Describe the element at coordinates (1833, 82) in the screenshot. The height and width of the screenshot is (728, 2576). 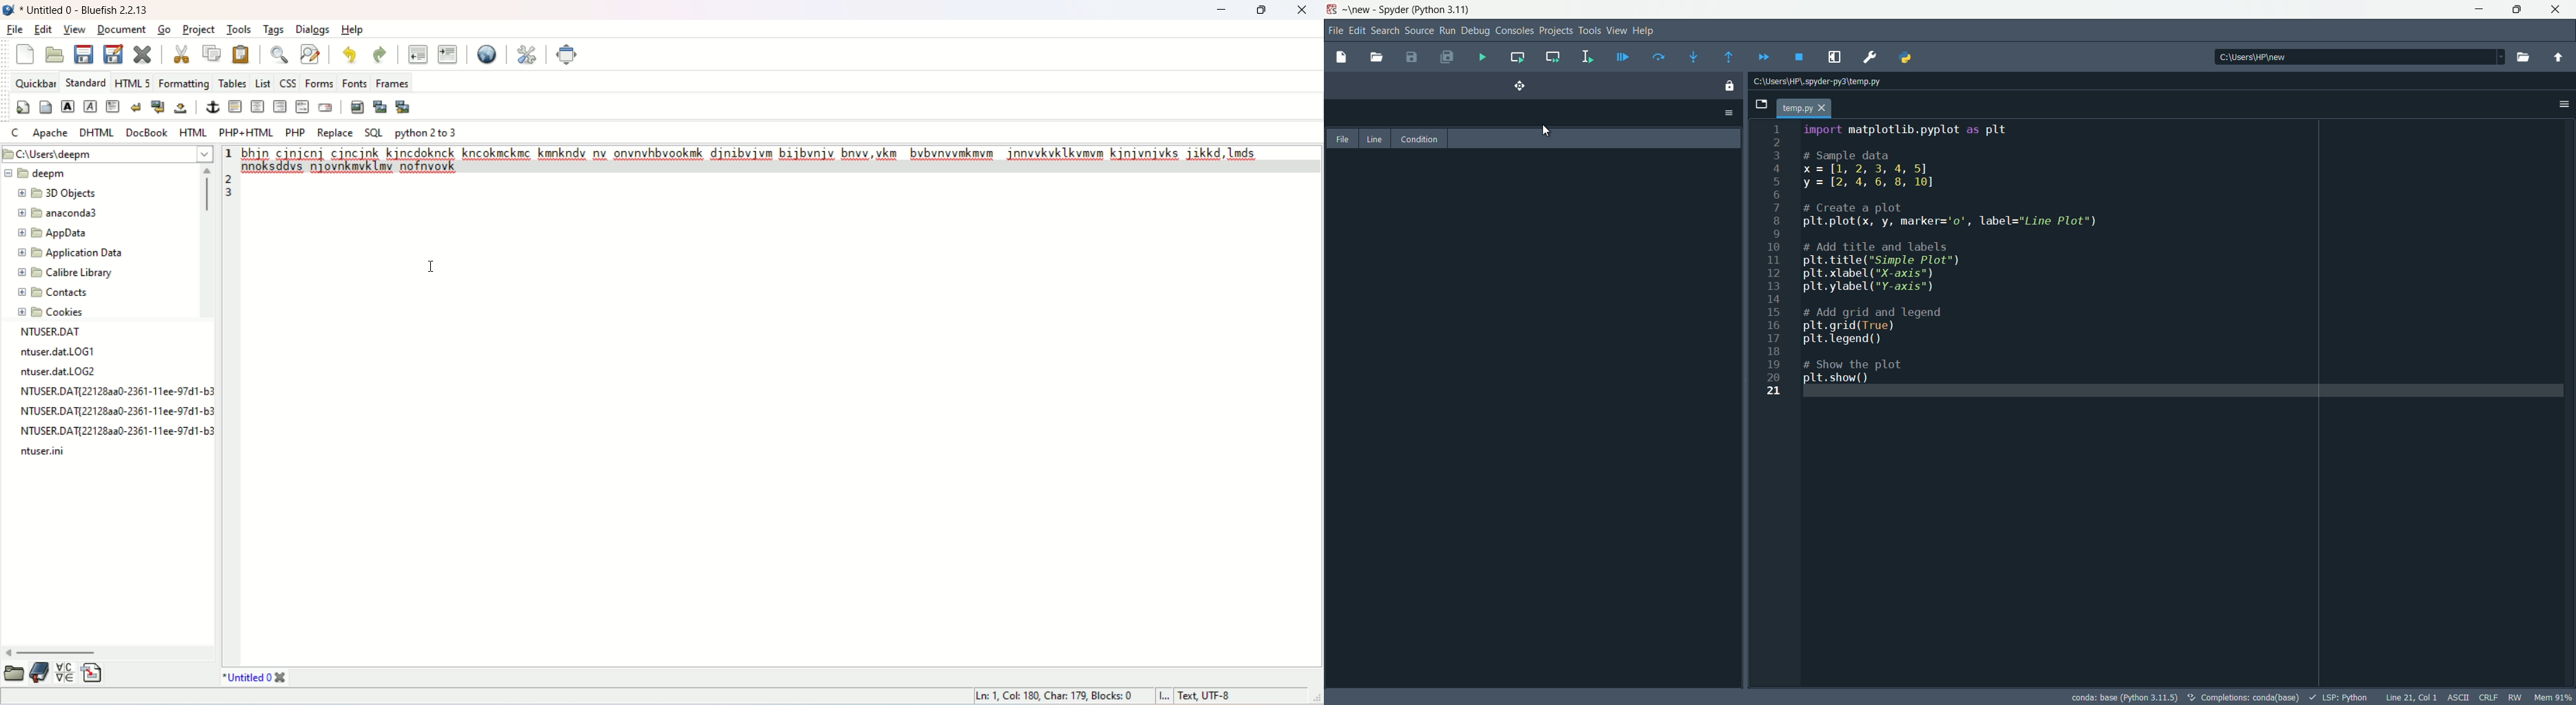
I see `© C:\Users\HP\.spyder-py3\temp.py` at that location.